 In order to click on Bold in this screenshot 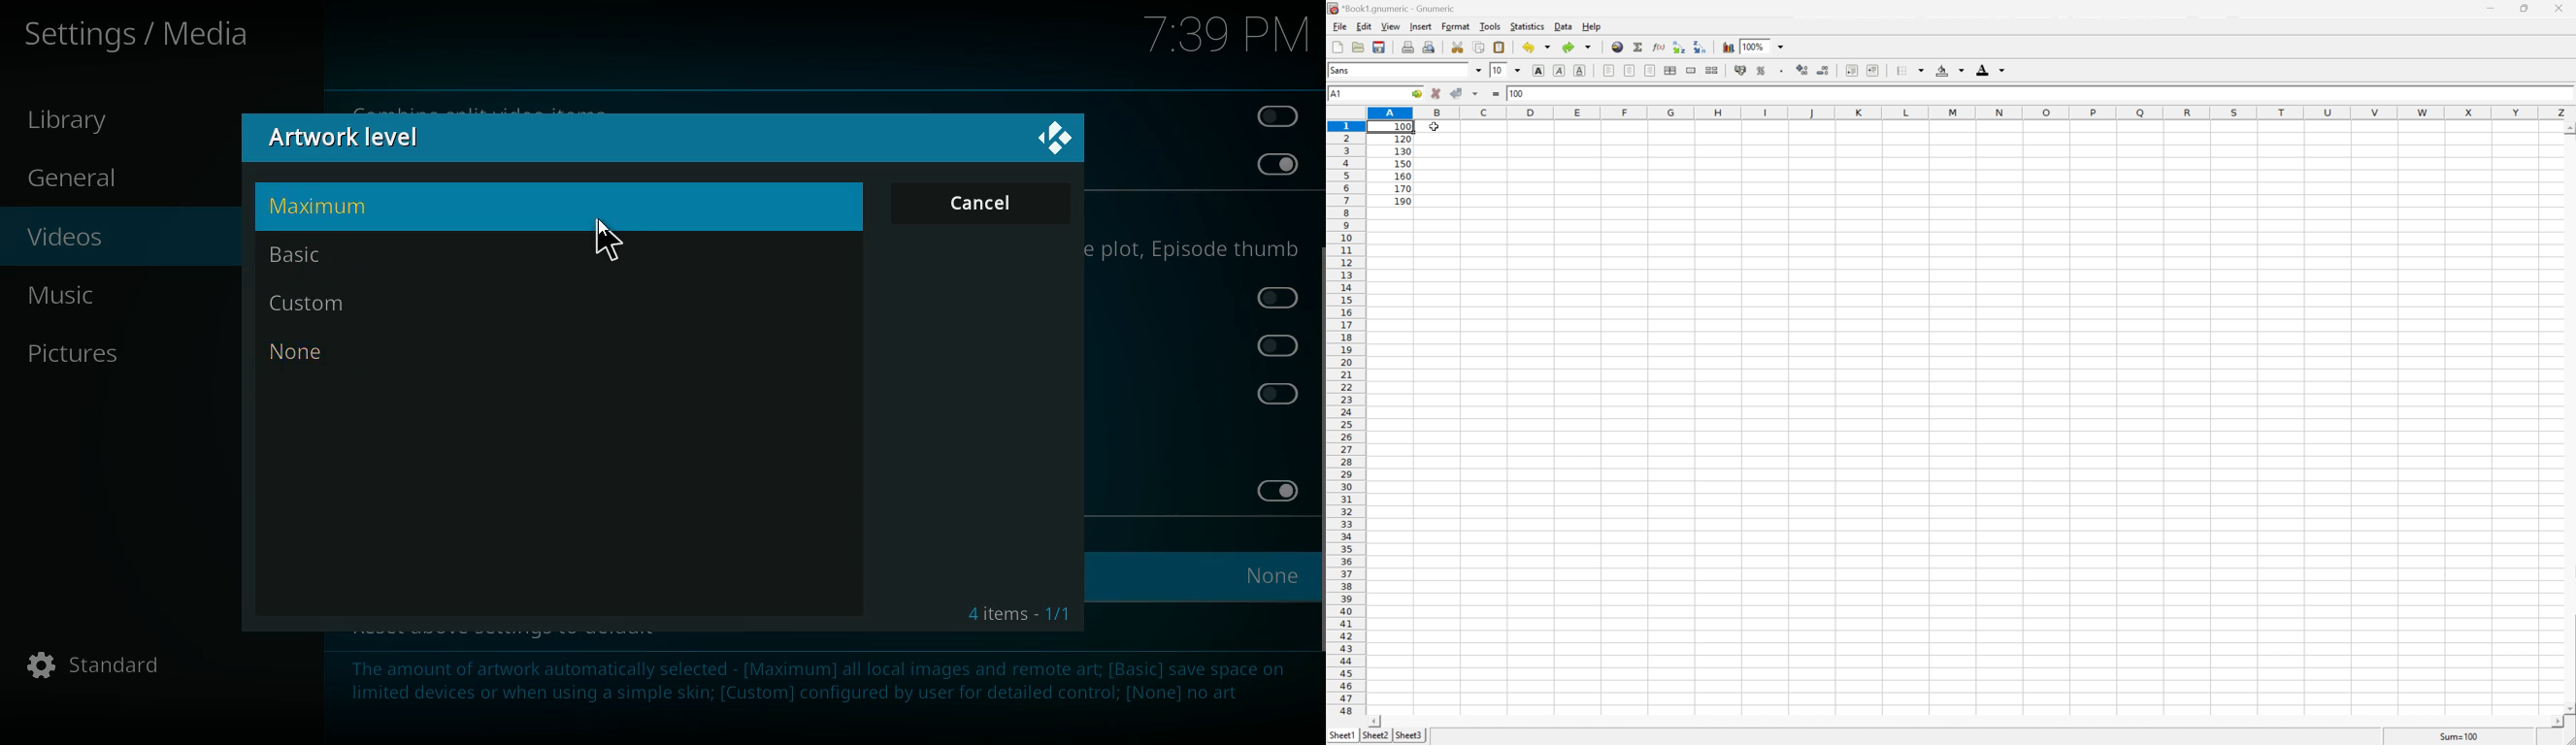, I will do `click(1539, 72)`.